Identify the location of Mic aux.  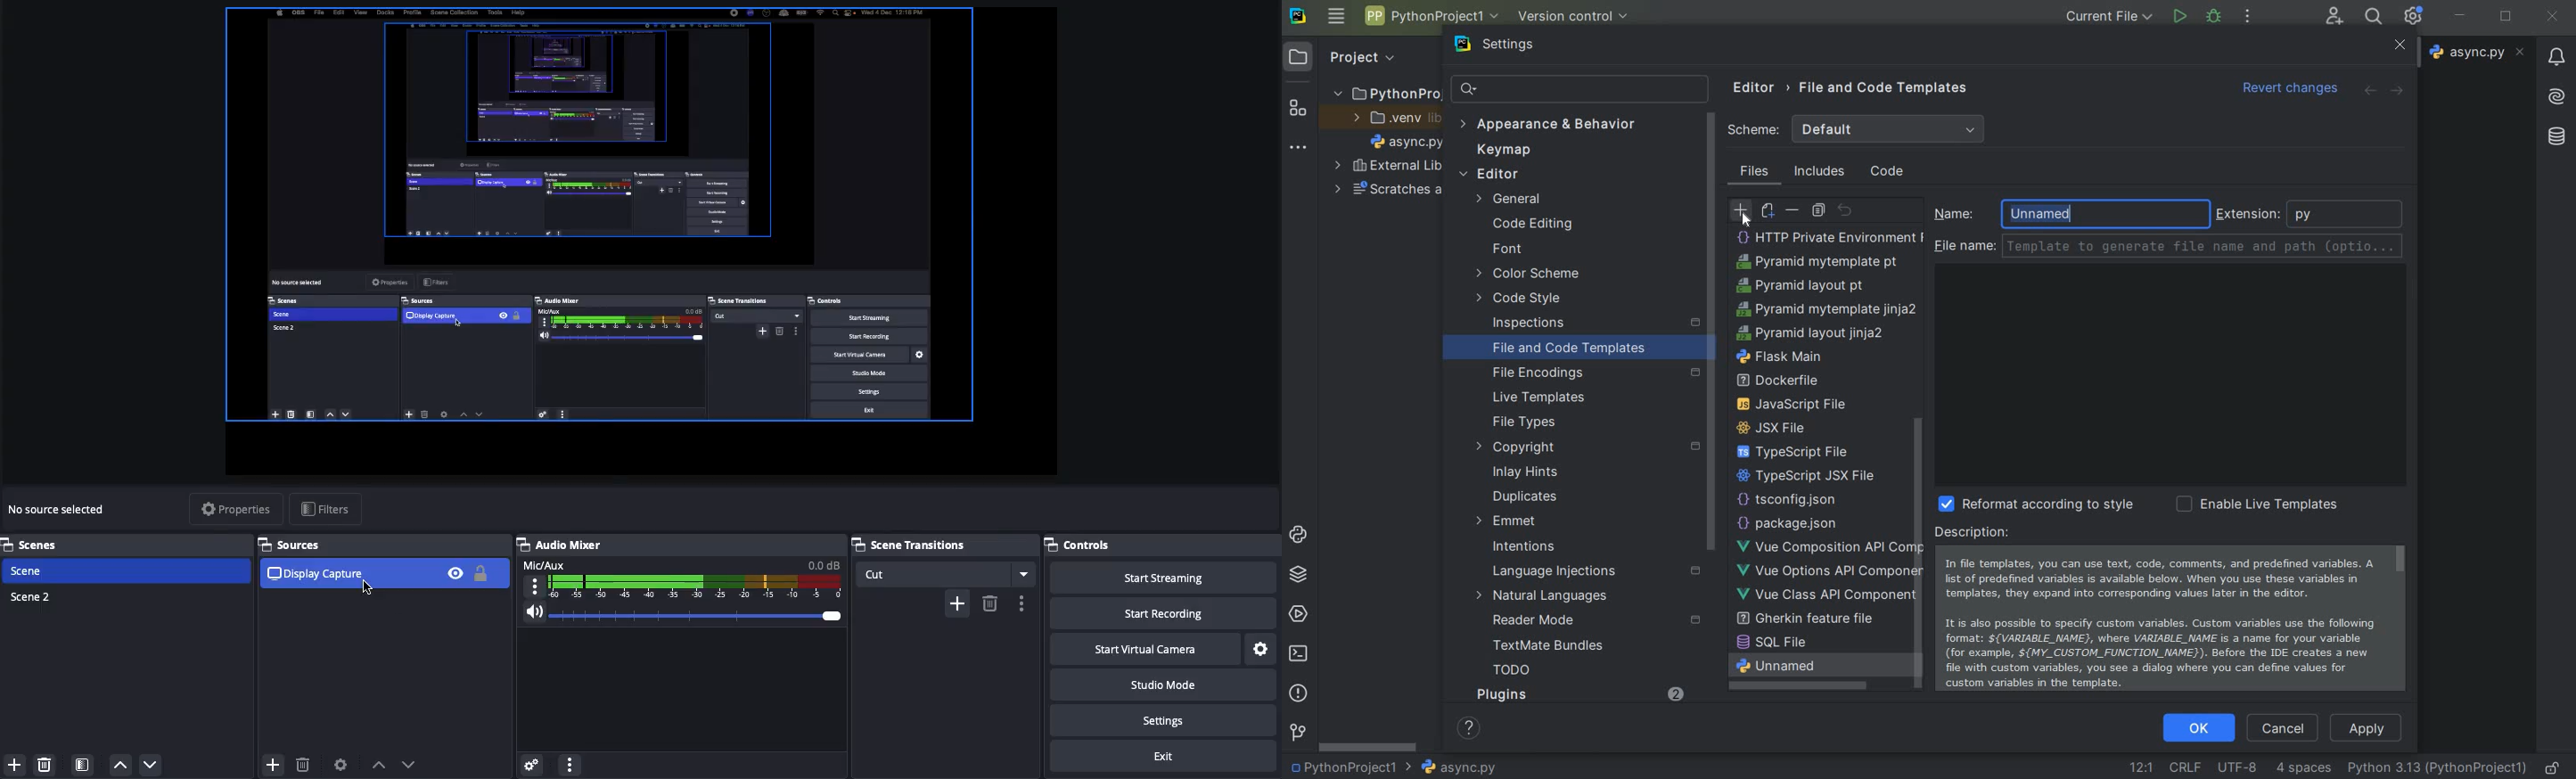
(683, 577).